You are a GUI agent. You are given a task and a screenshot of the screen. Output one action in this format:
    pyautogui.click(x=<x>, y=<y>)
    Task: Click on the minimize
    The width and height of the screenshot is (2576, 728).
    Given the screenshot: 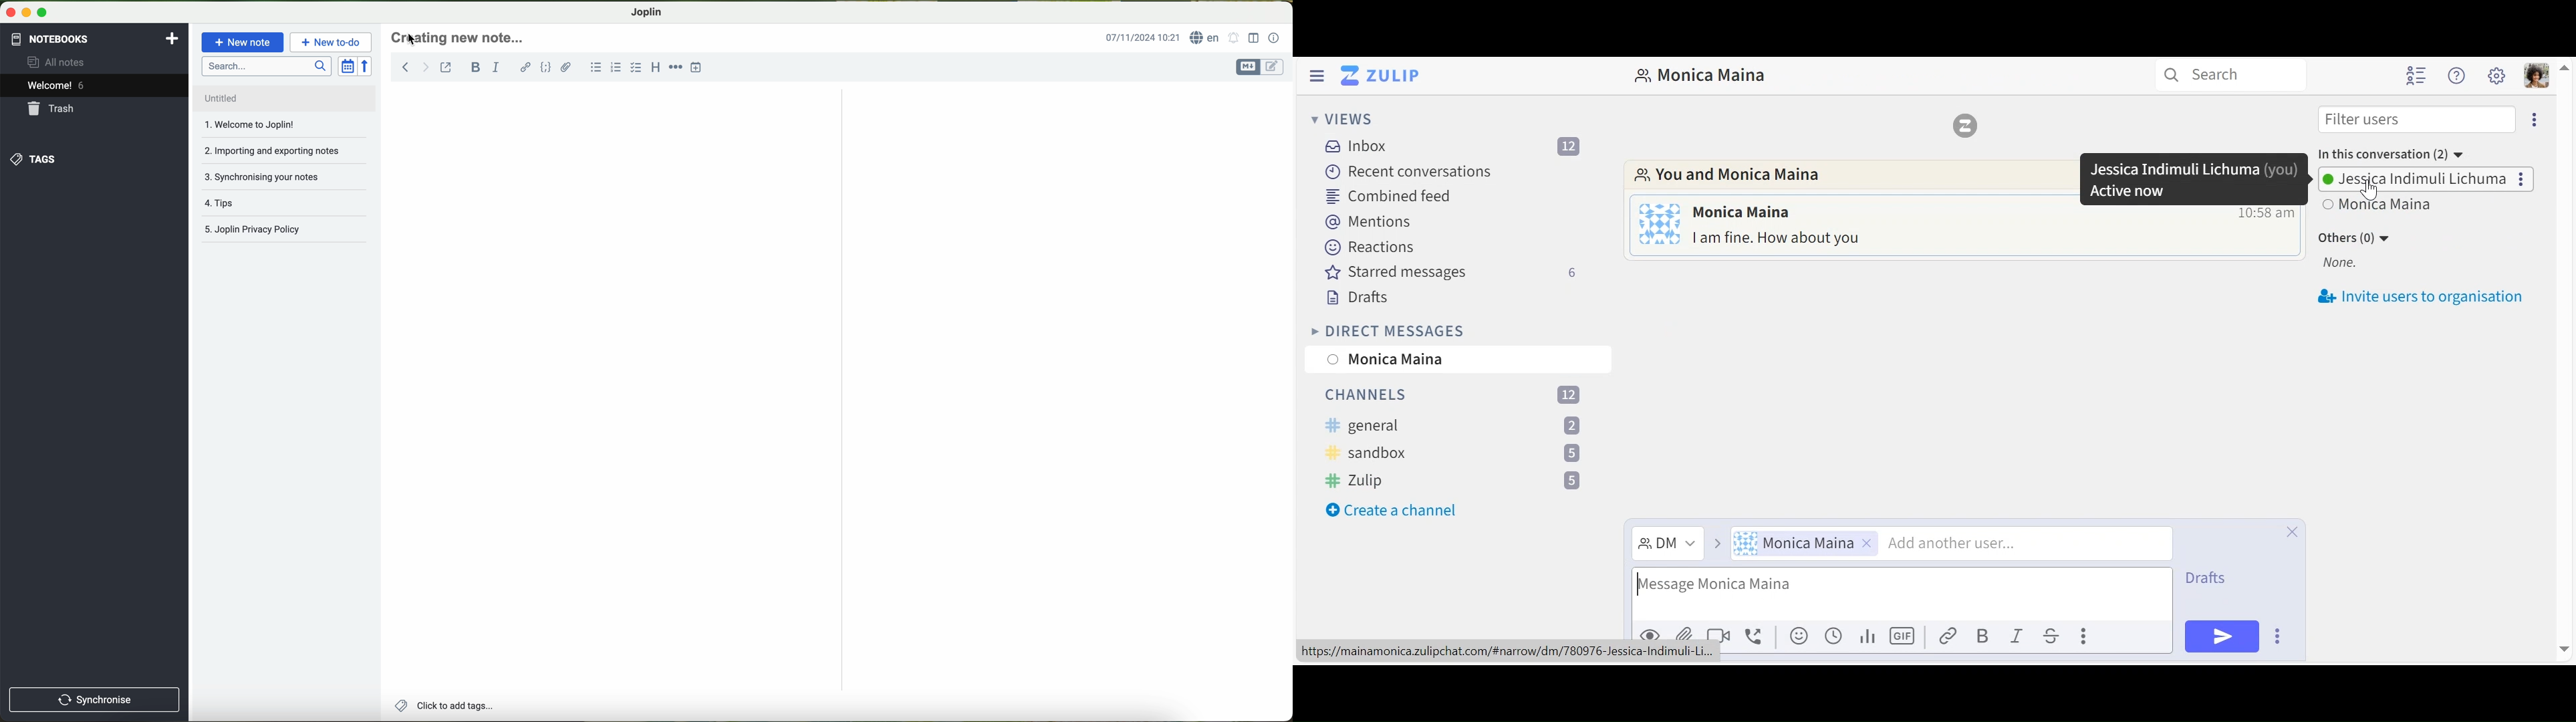 What is the action you would take?
    pyautogui.click(x=24, y=11)
    